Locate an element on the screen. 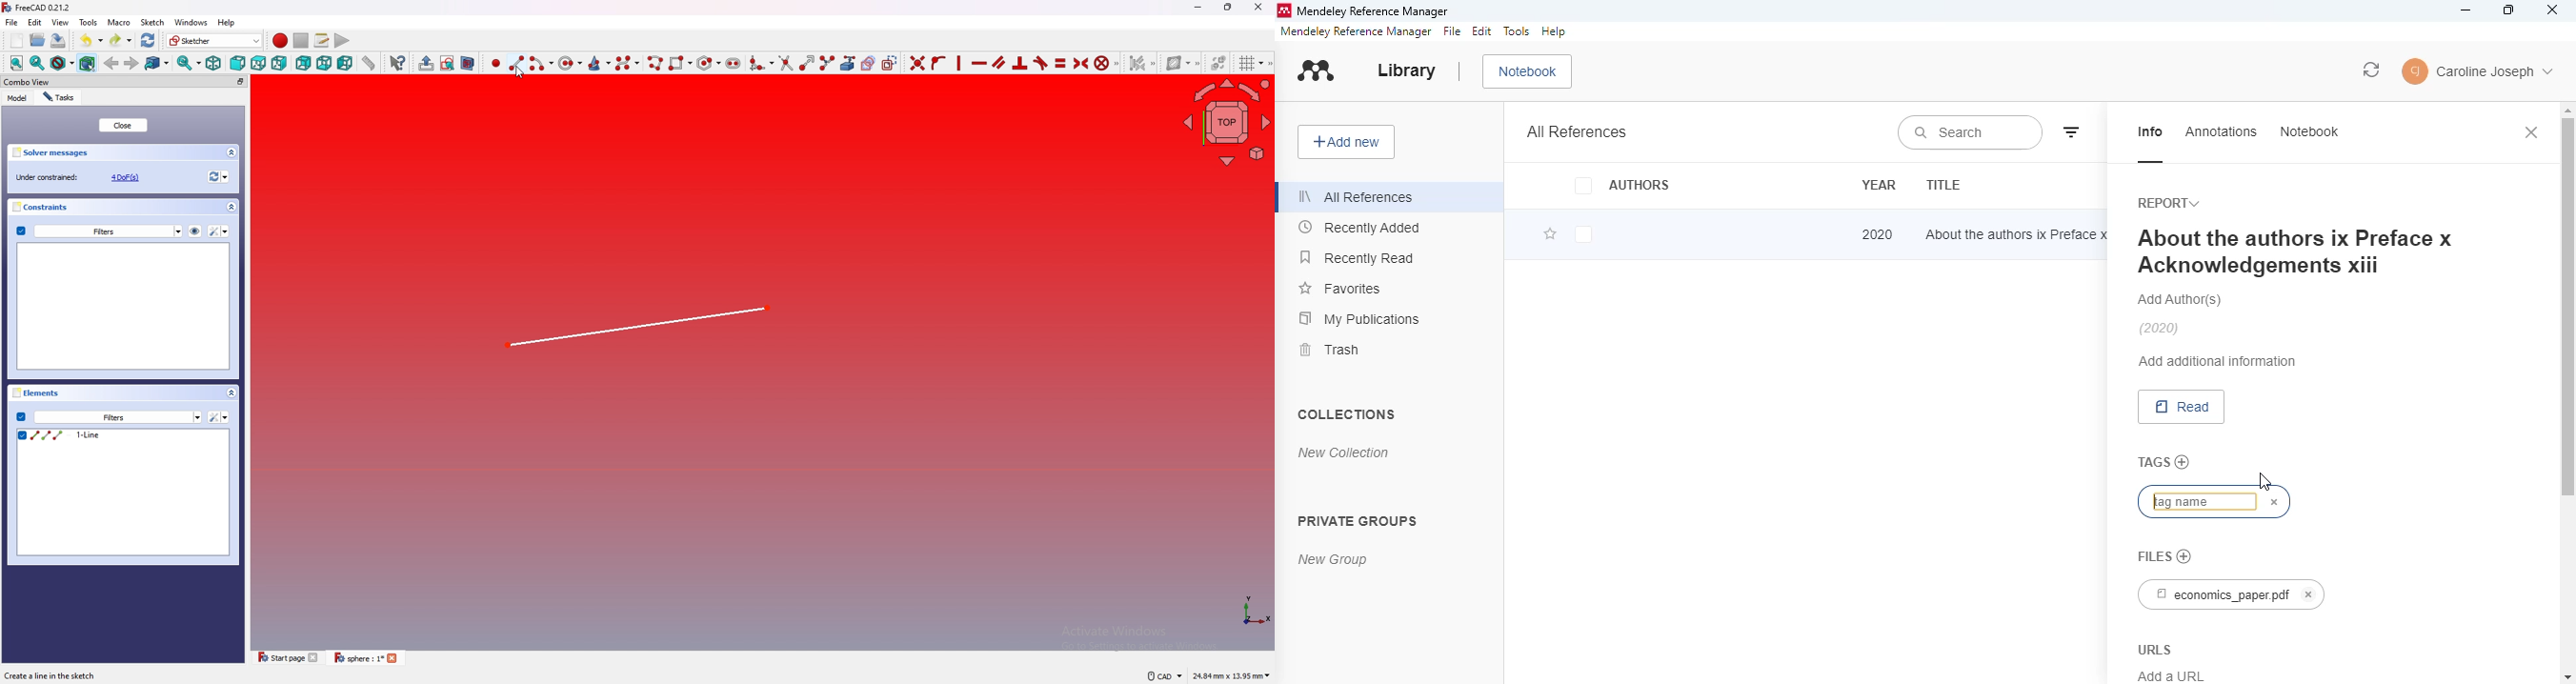  report is located at coordinates (2167, 204).